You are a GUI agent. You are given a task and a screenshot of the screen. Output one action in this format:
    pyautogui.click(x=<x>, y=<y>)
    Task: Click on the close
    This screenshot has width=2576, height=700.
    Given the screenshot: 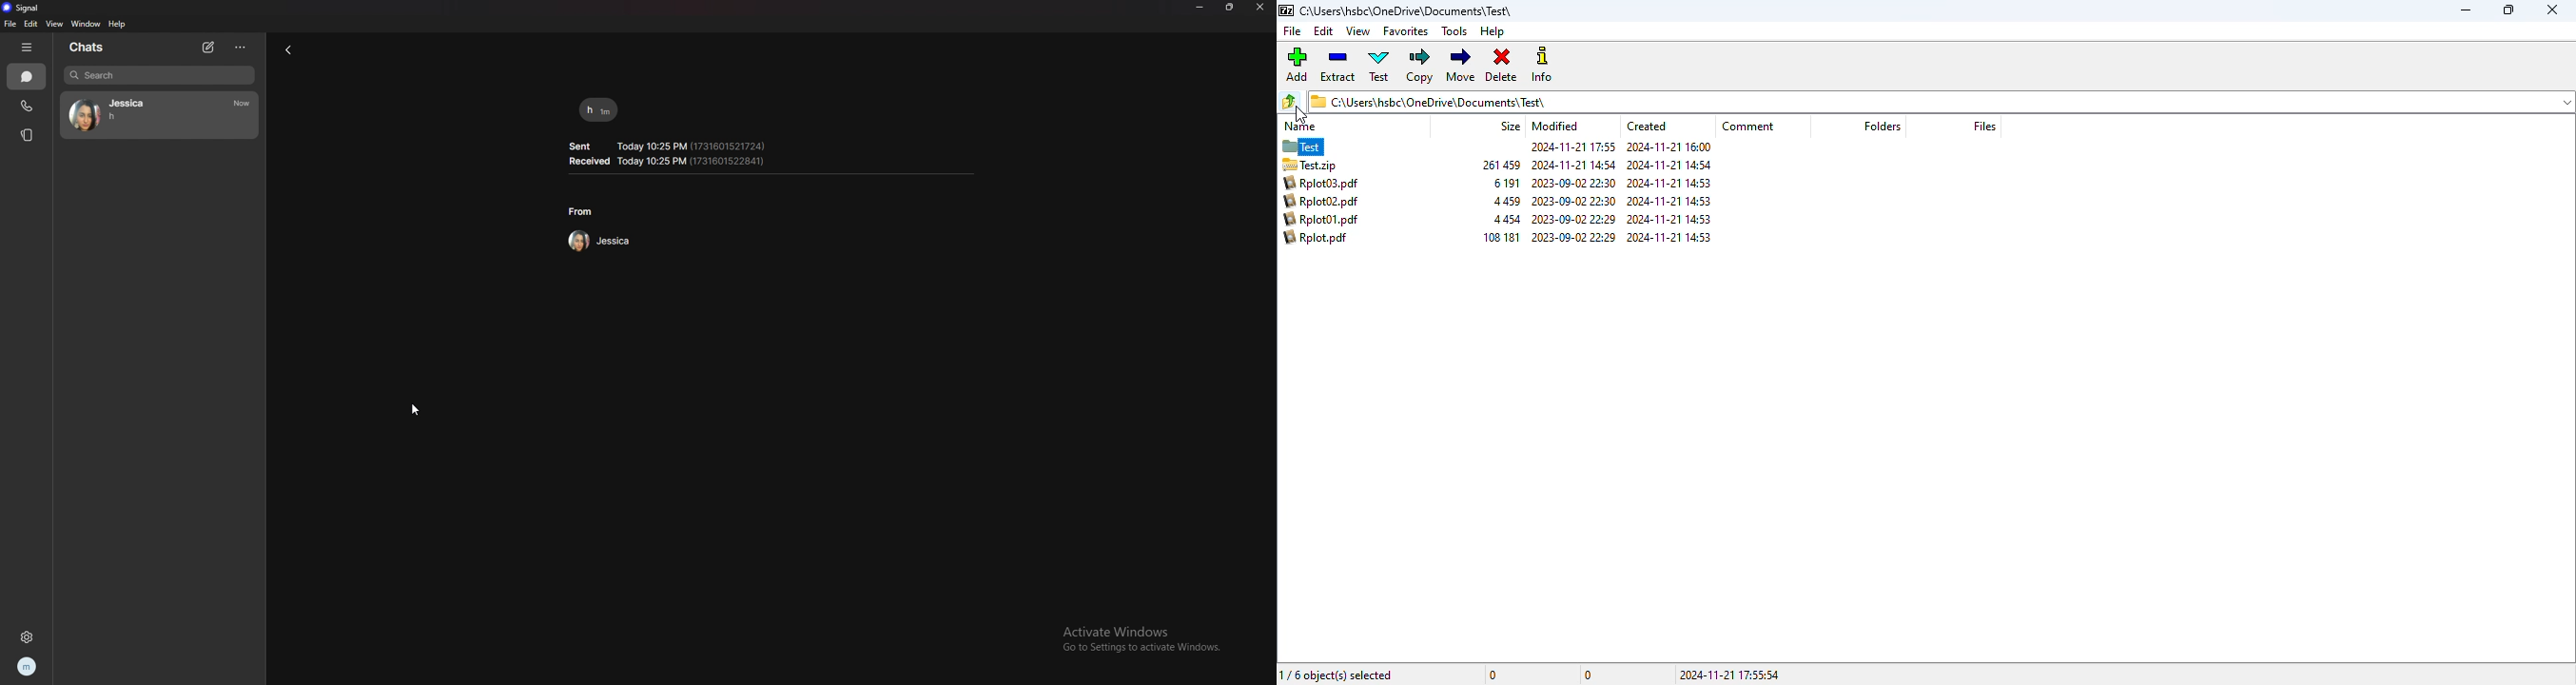 What is the action you would take?
    pyautogui.click(x=2551, y=10)
    